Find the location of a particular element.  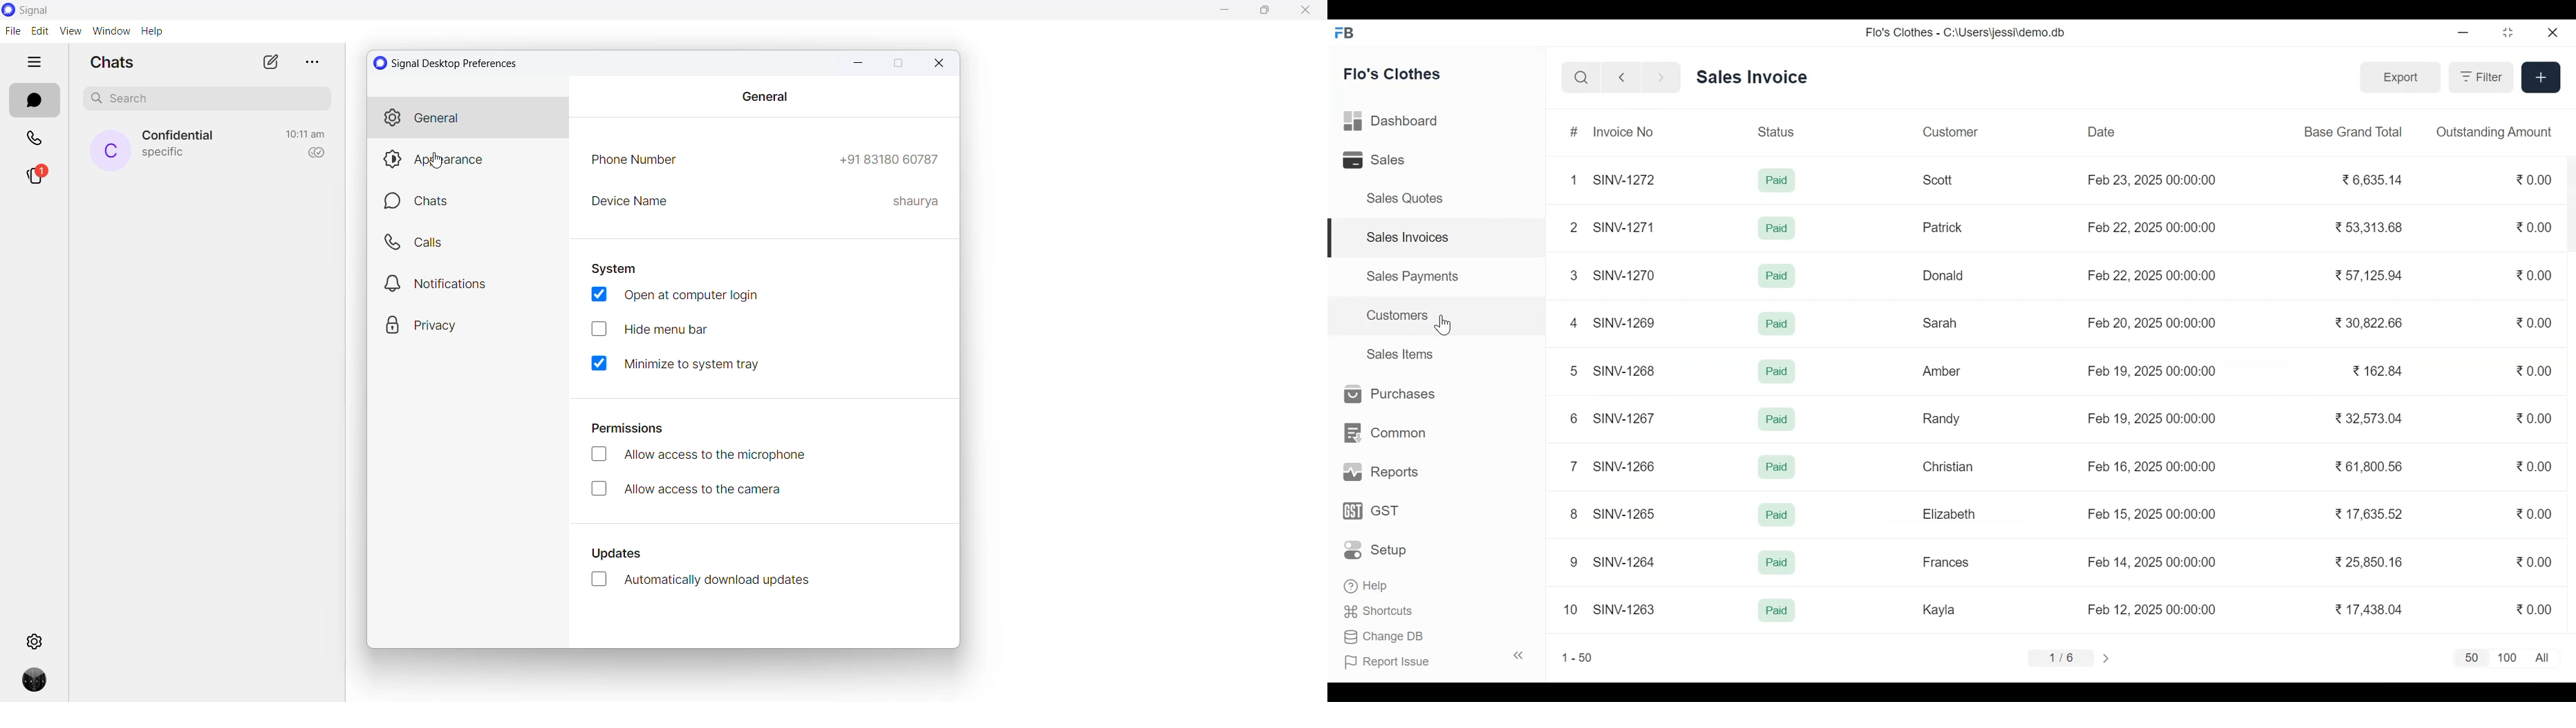

Feb 16, 2025 00:00:00 is located at coordinates (2152, 467).